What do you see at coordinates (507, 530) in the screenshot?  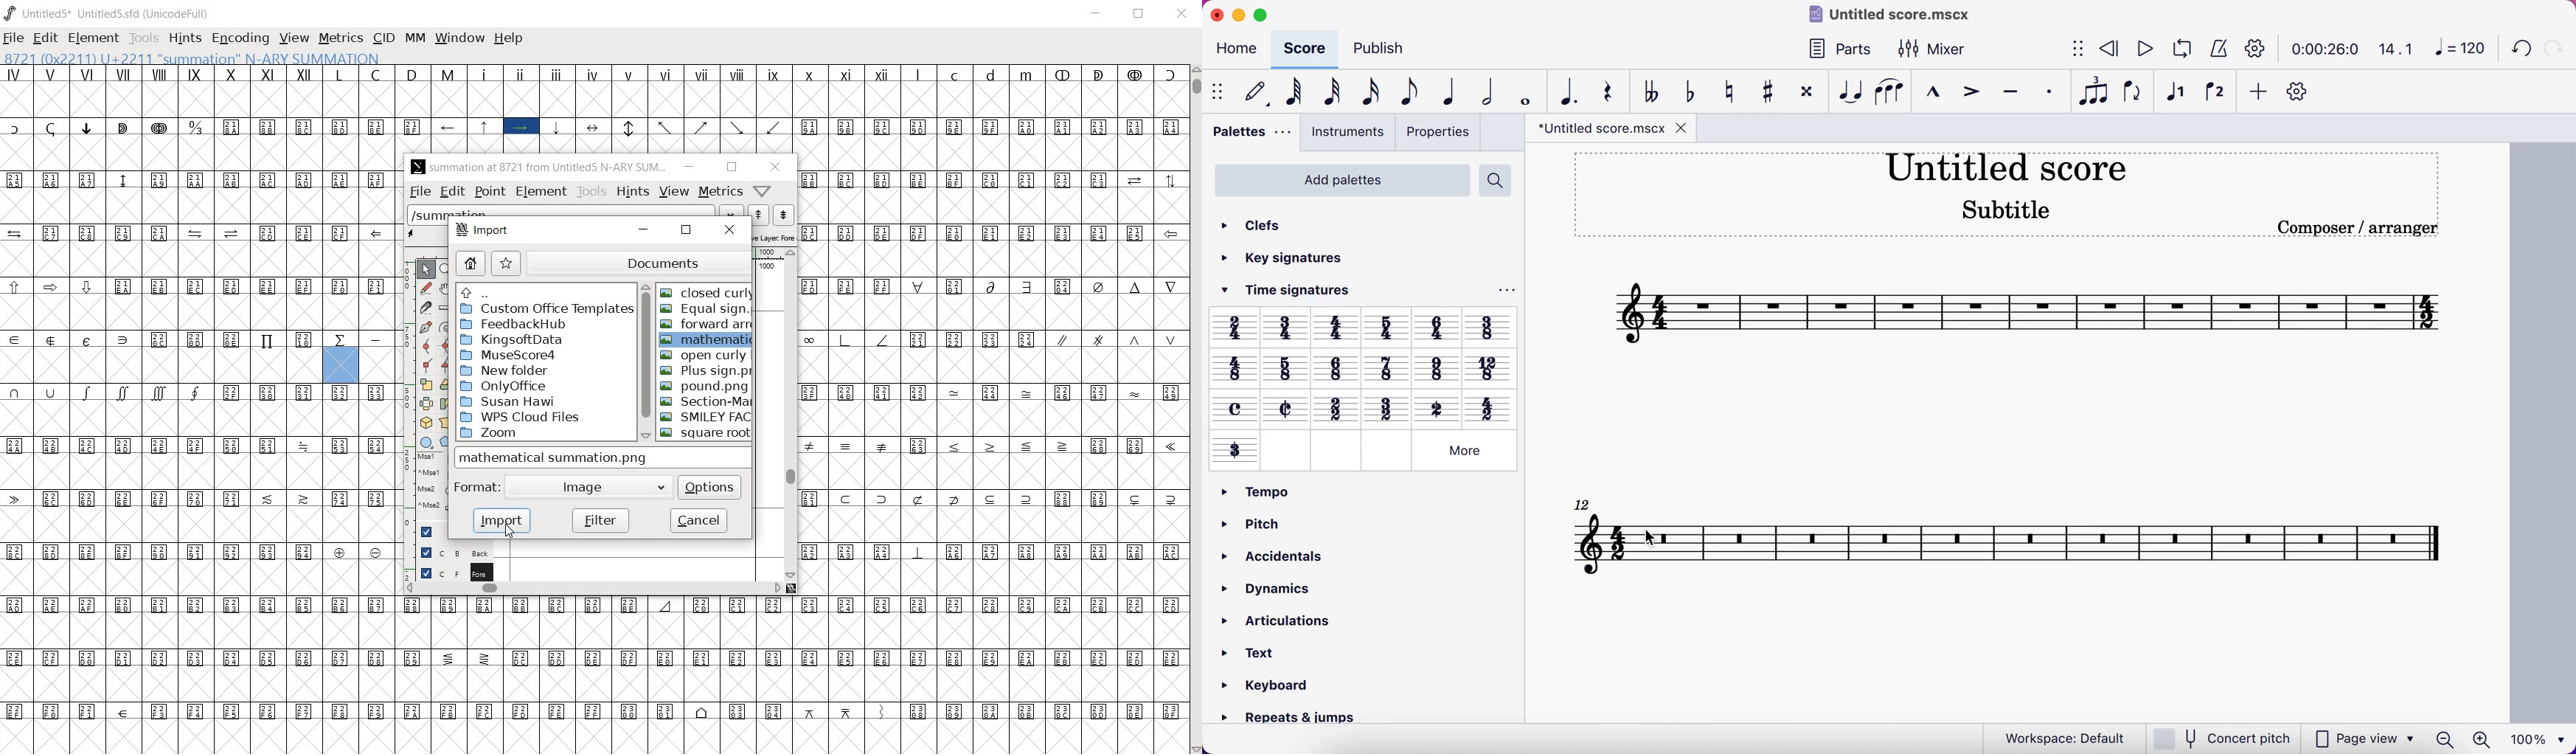 I see `cursor` at bounding box center [507, 530].